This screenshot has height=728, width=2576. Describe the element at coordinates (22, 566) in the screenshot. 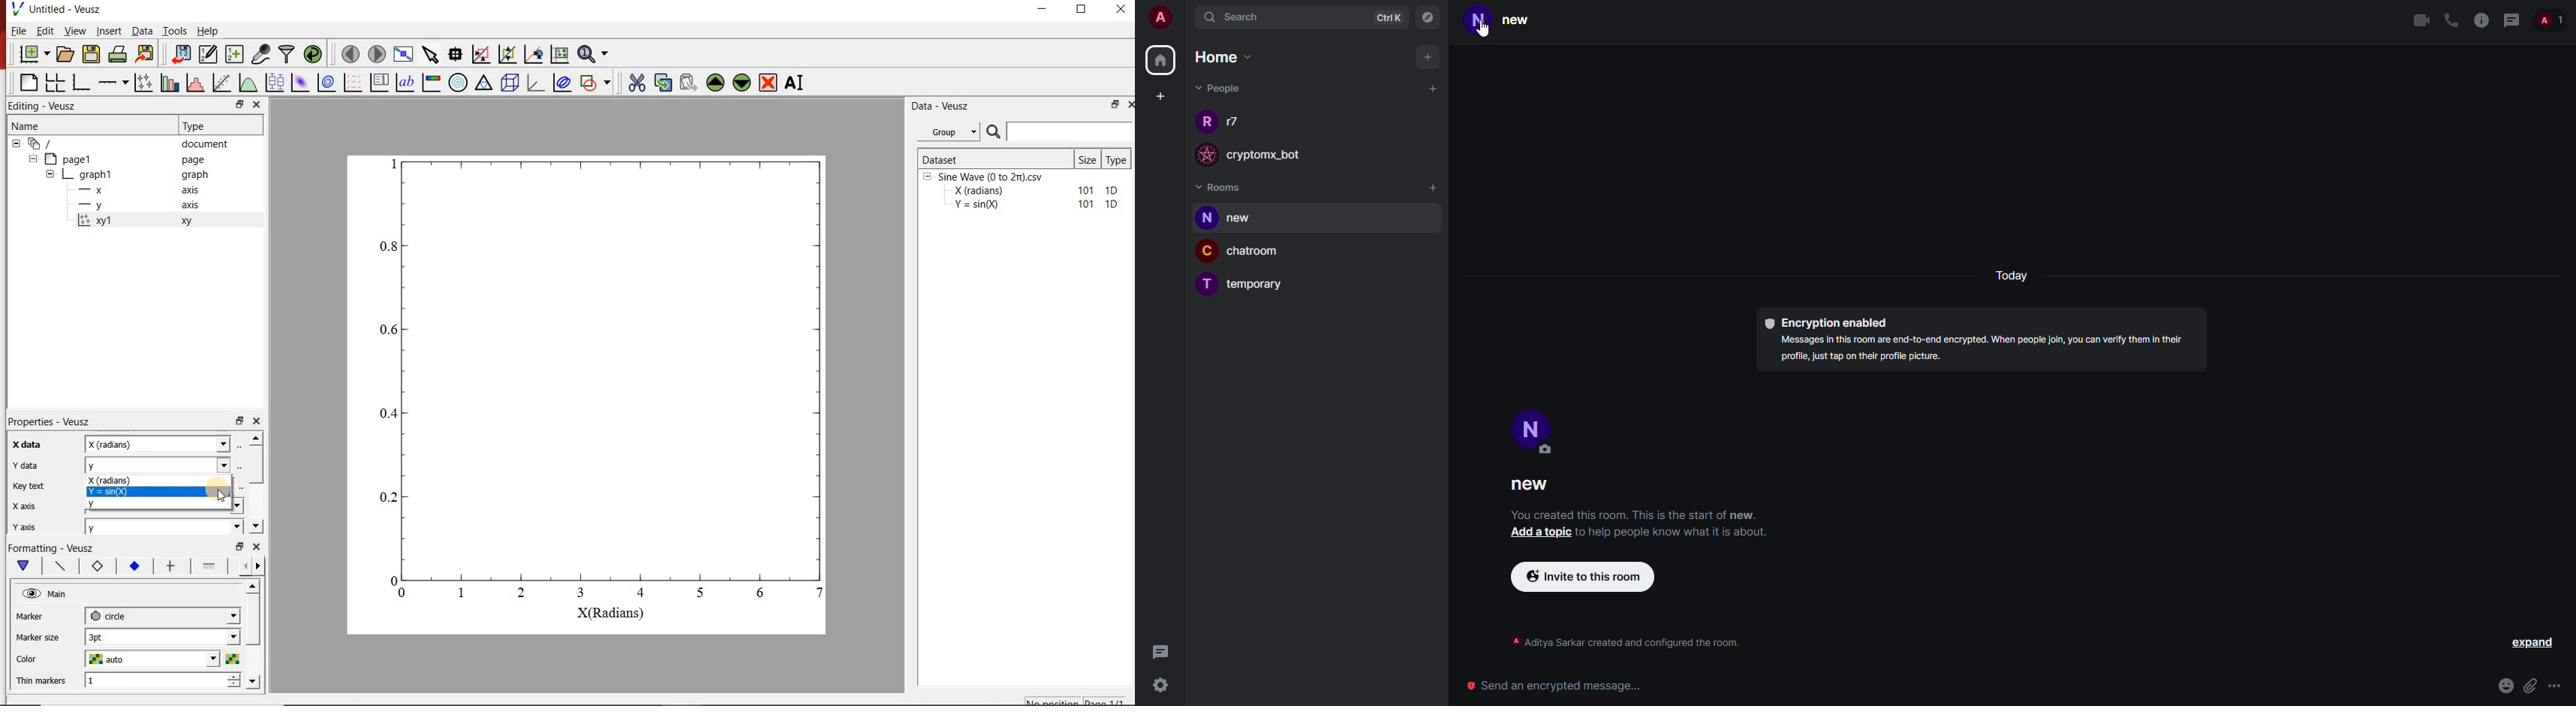

I see `down arrow` at that location.